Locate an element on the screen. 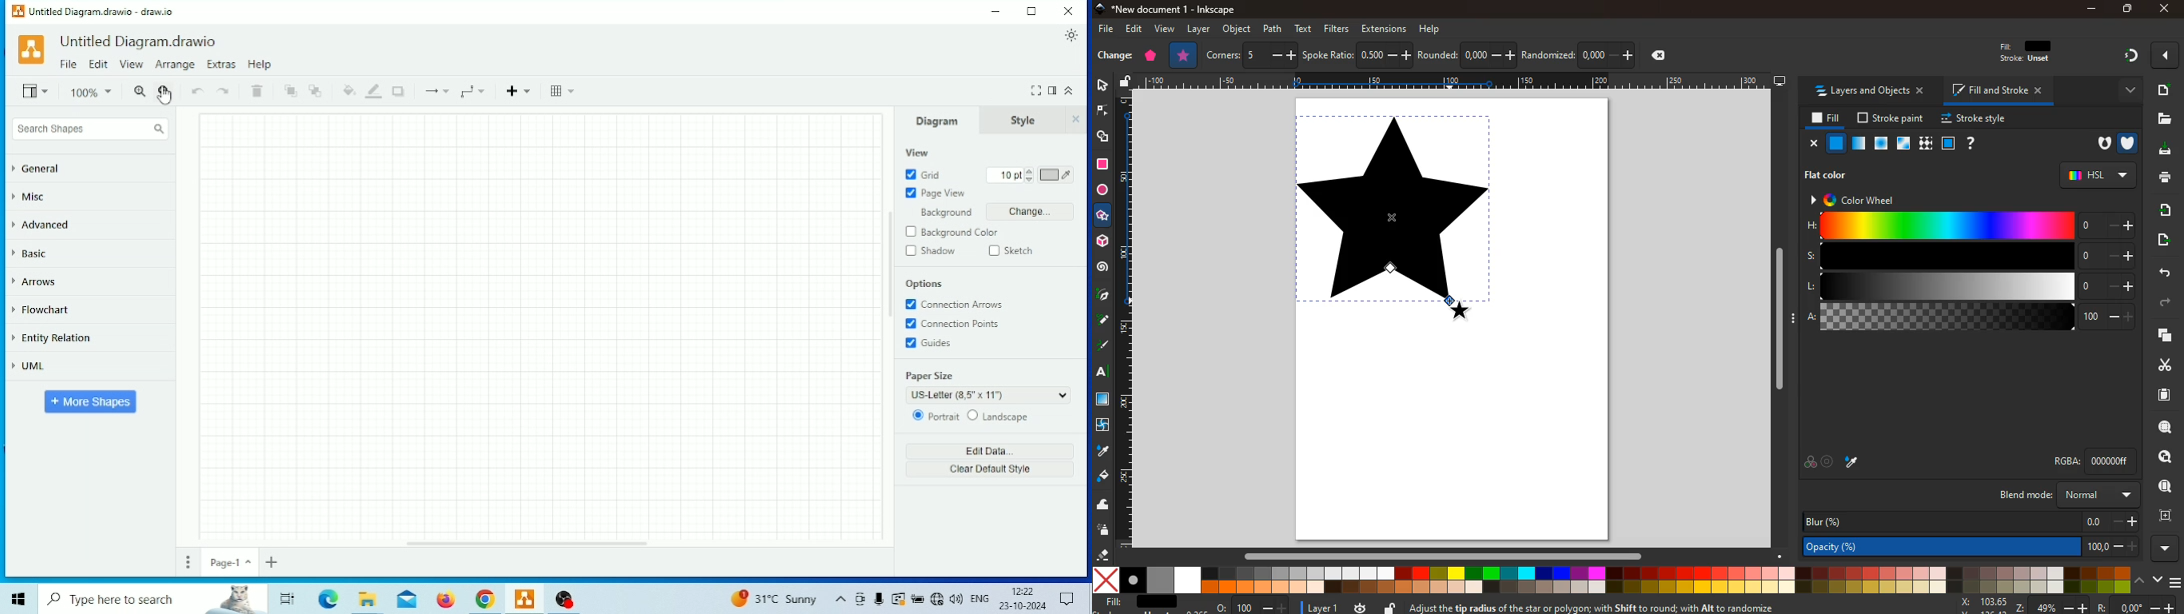 This screenshot has width=2184, height=616. Portrait is located at coordinates (934, 416).